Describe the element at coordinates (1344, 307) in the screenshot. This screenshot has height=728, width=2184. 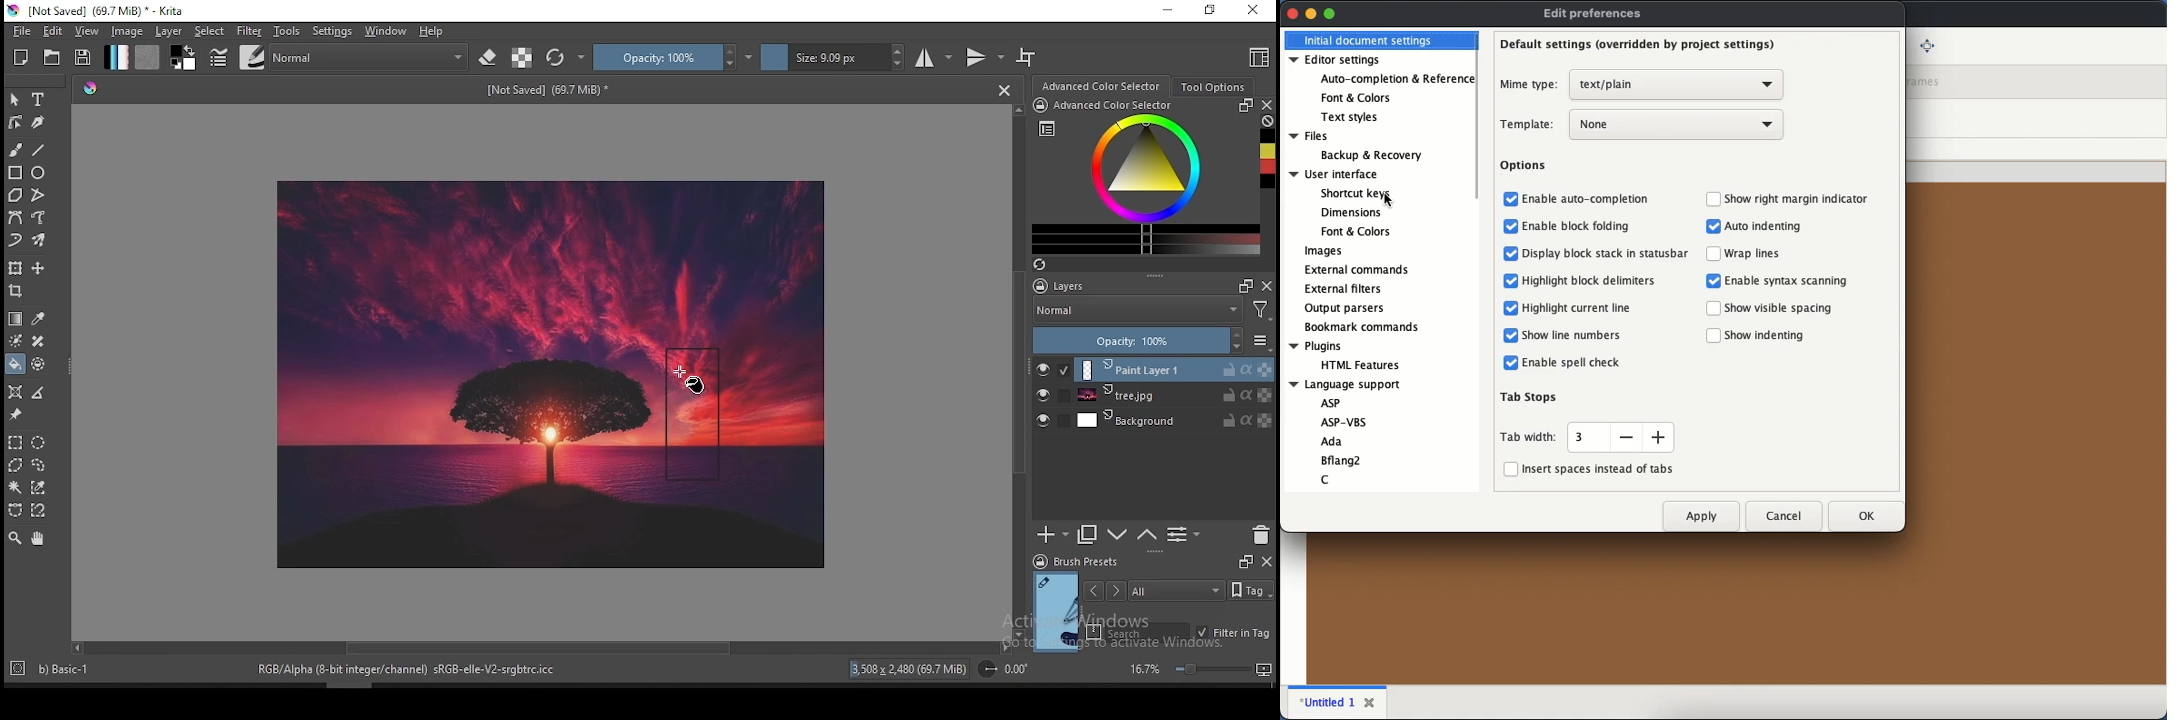
I see `output parsers` at that location.